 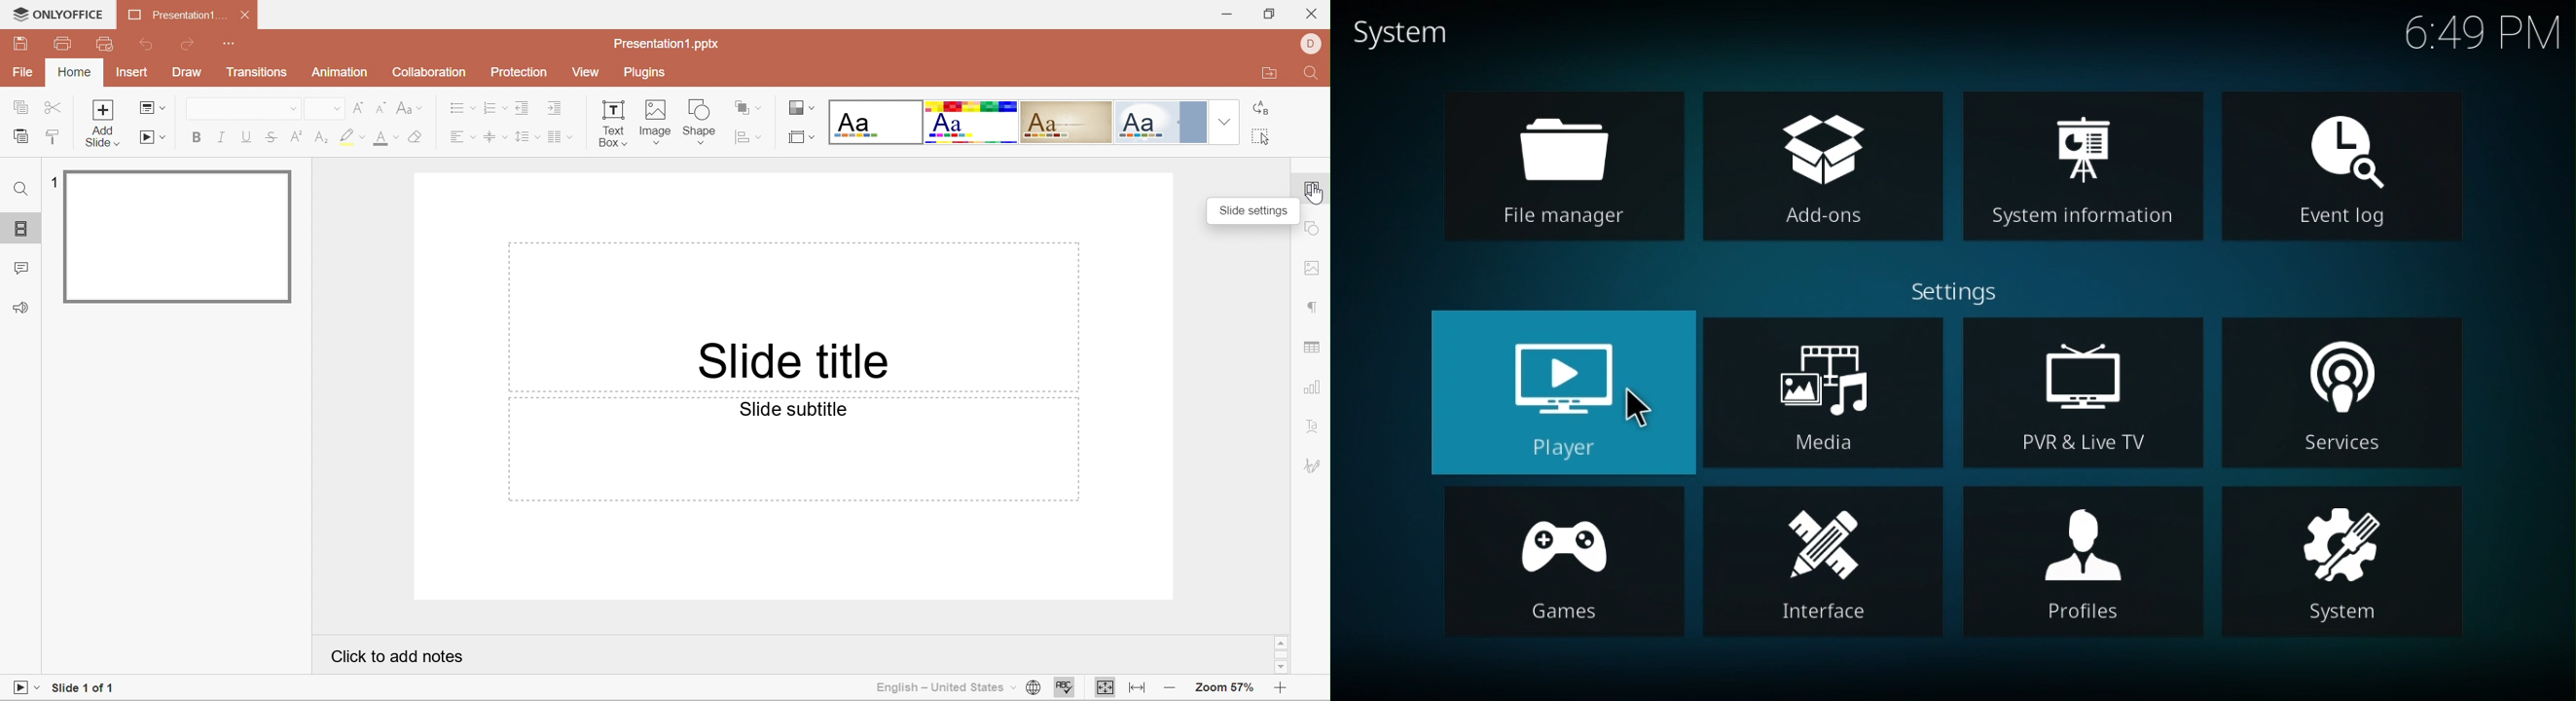 What do you see at coordinates (199, 136) in the screenshot?
I see `Bold` at bounding box center [199, 136].